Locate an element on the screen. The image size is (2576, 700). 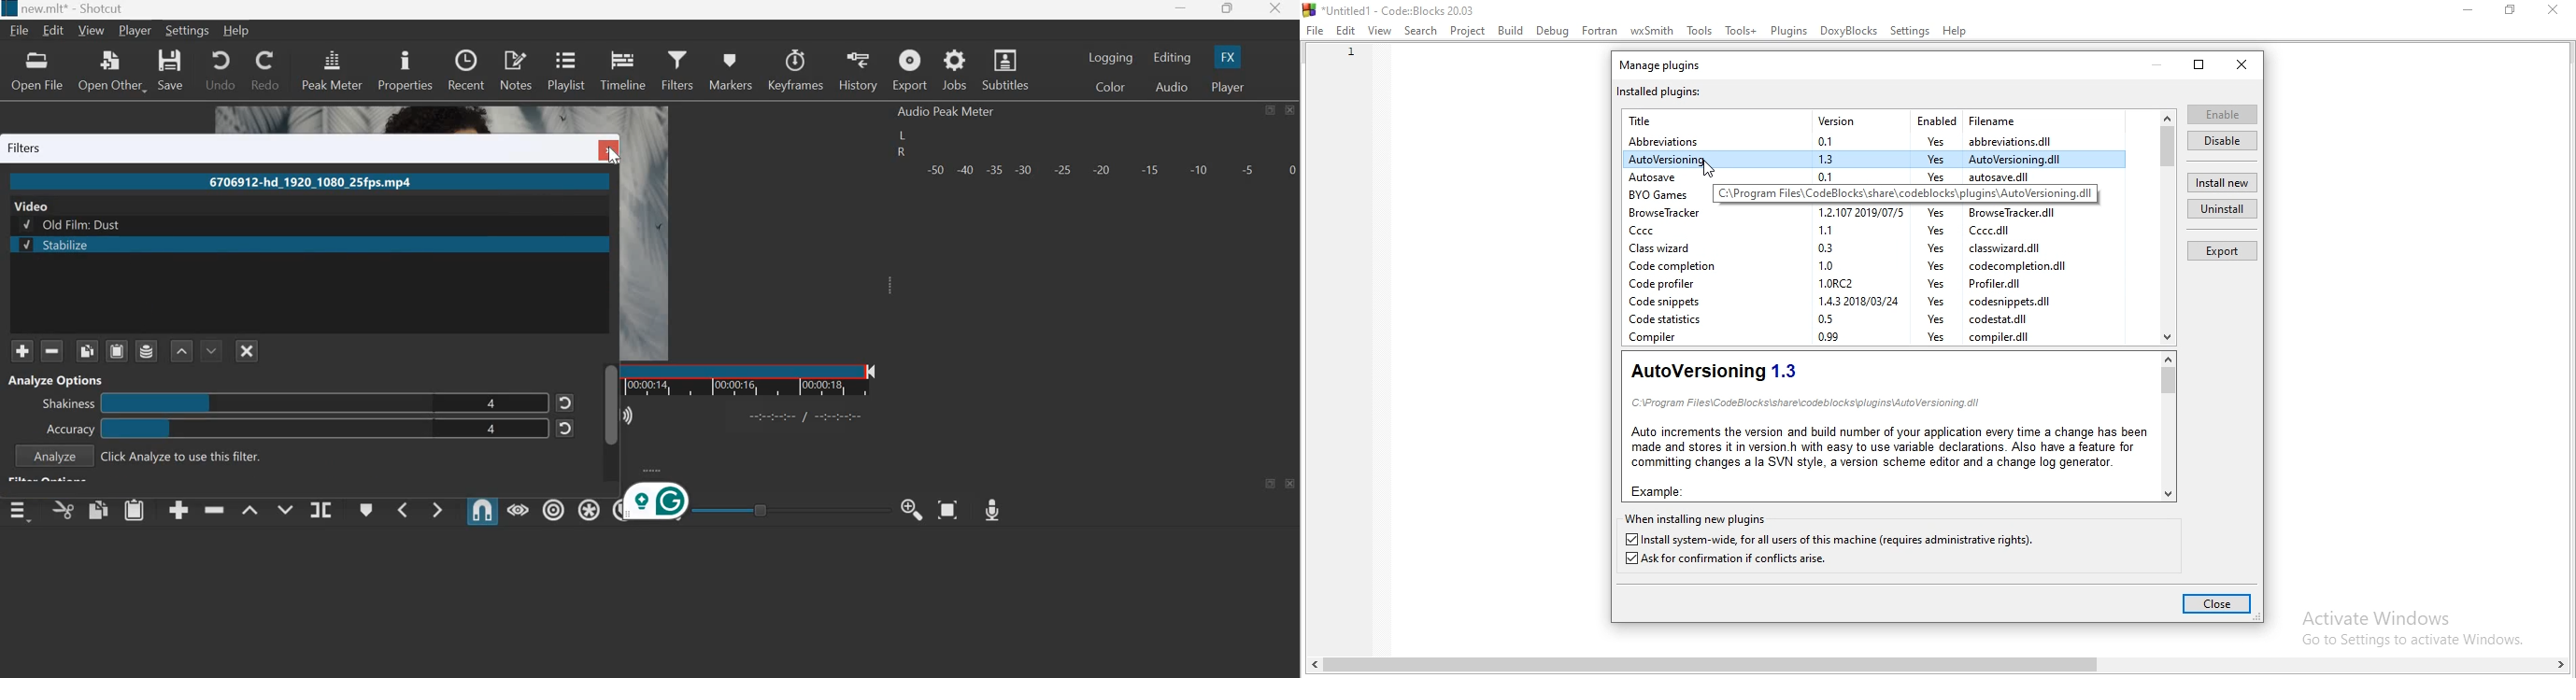
C:\Program Files\CodeBlocks\share\codeblocks\plugins\AutoVersioning.dil is located at coordinates (1905, 194).